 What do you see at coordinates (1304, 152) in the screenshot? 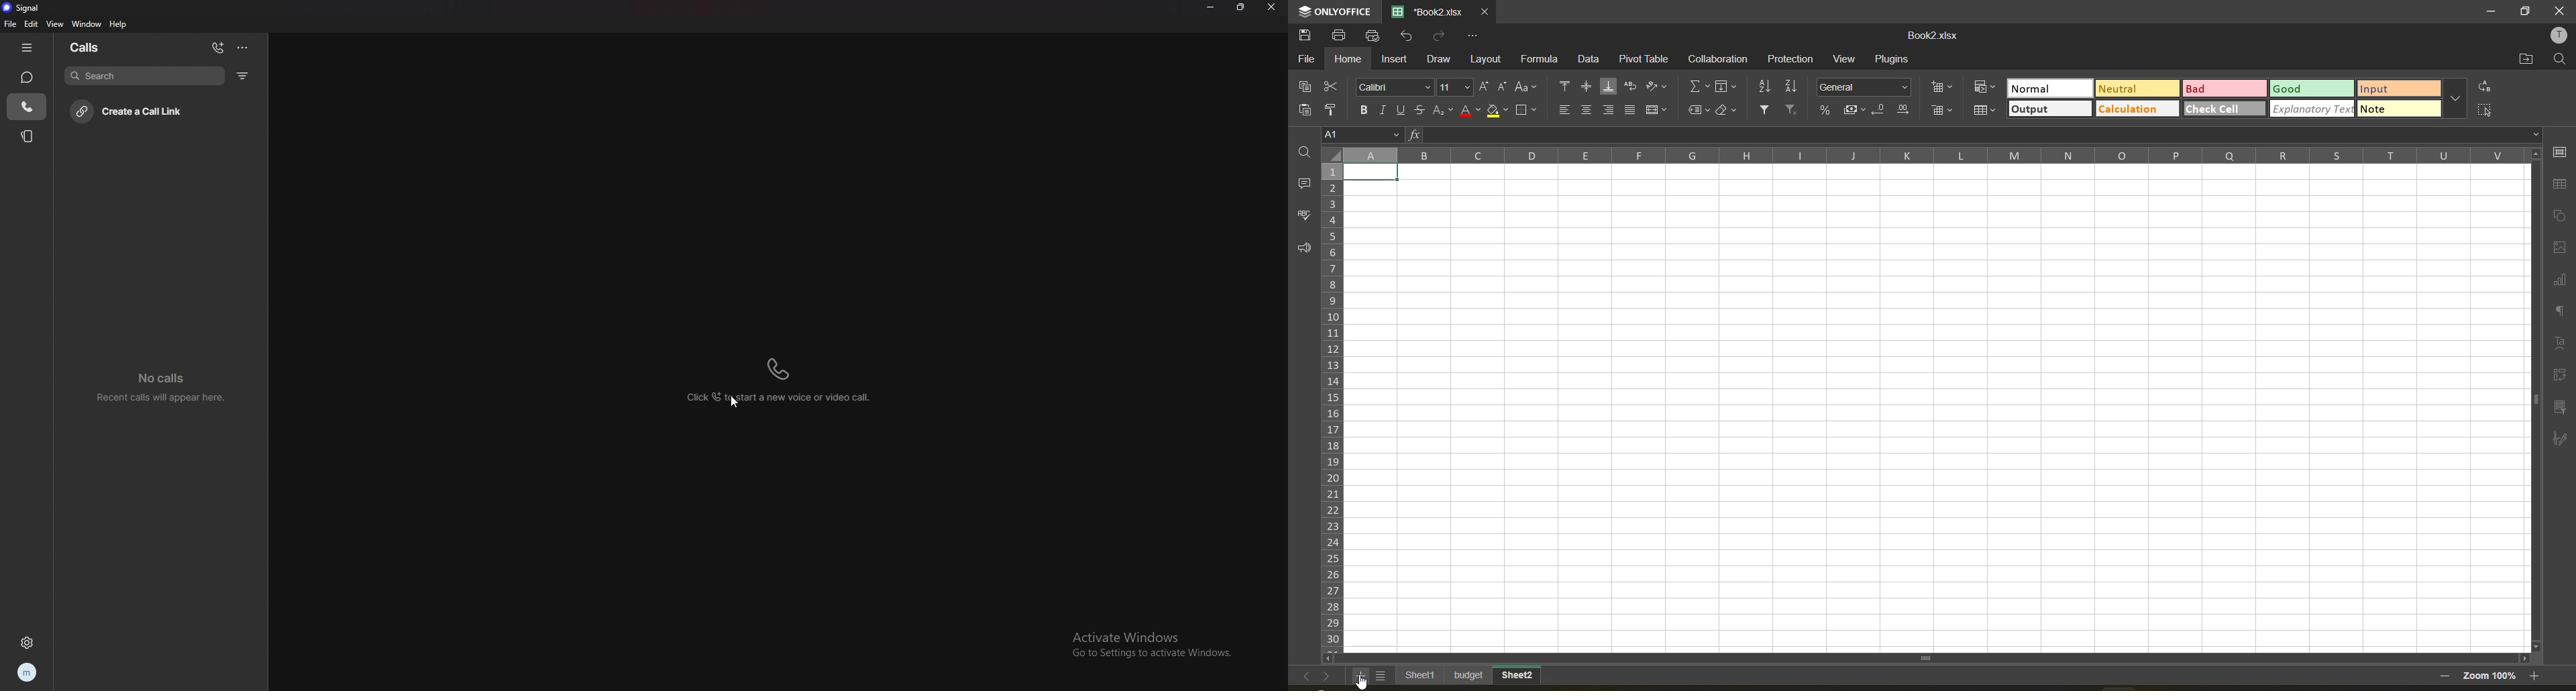
I see `search` at bounding box center [1304, 152].